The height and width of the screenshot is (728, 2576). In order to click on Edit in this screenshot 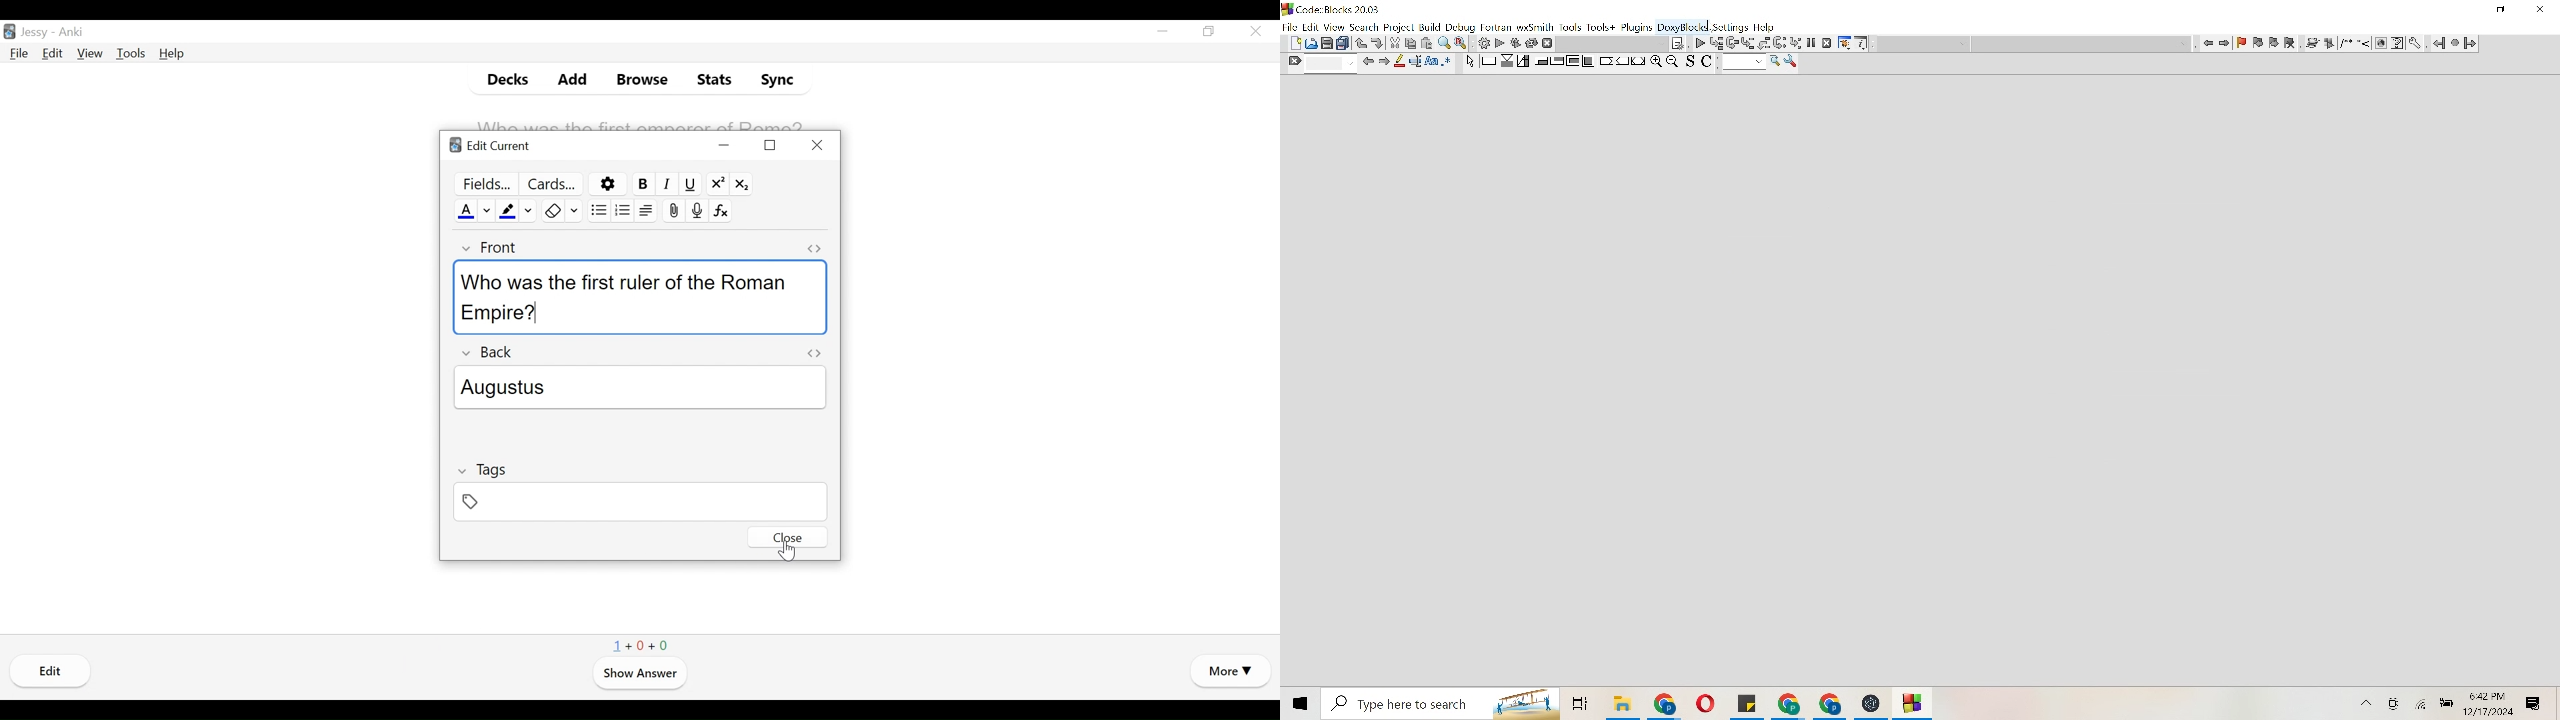, I will do `click(53, 53)`.